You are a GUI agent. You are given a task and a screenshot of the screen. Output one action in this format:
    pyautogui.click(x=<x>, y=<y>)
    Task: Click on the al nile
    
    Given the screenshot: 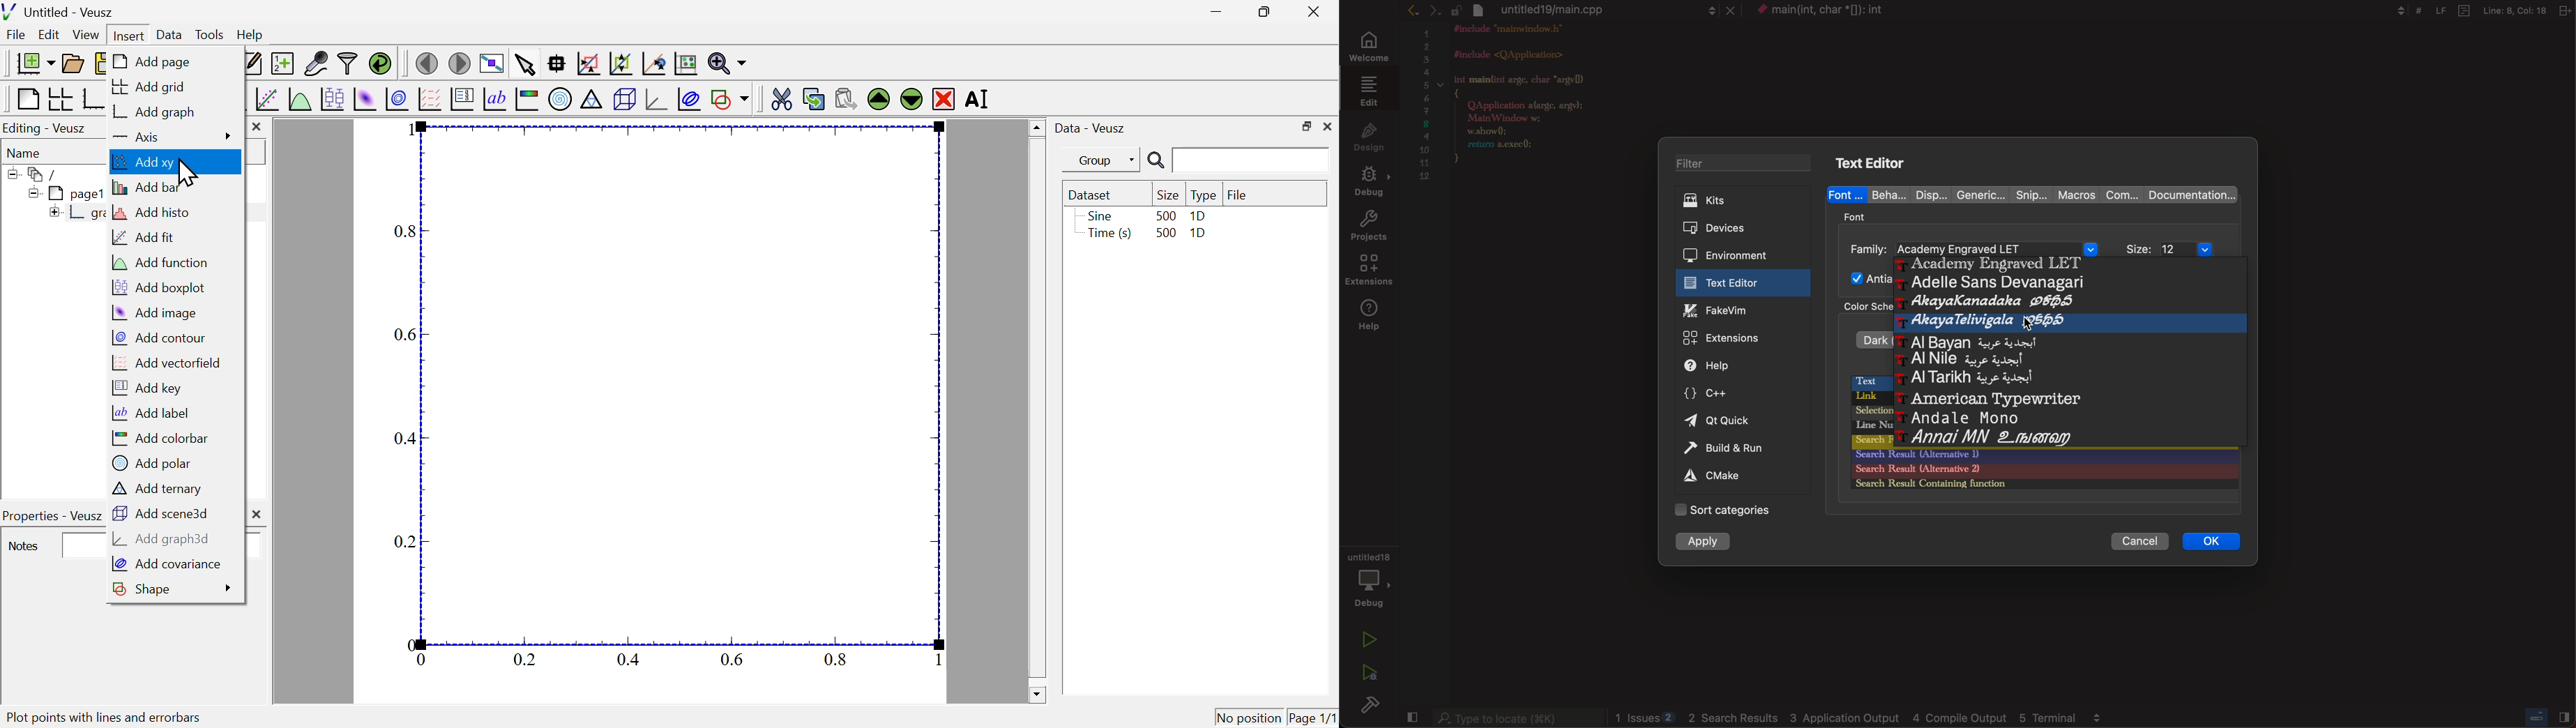 What is the action you would take?
    pyautogui.click(x=1963, y=360)
    